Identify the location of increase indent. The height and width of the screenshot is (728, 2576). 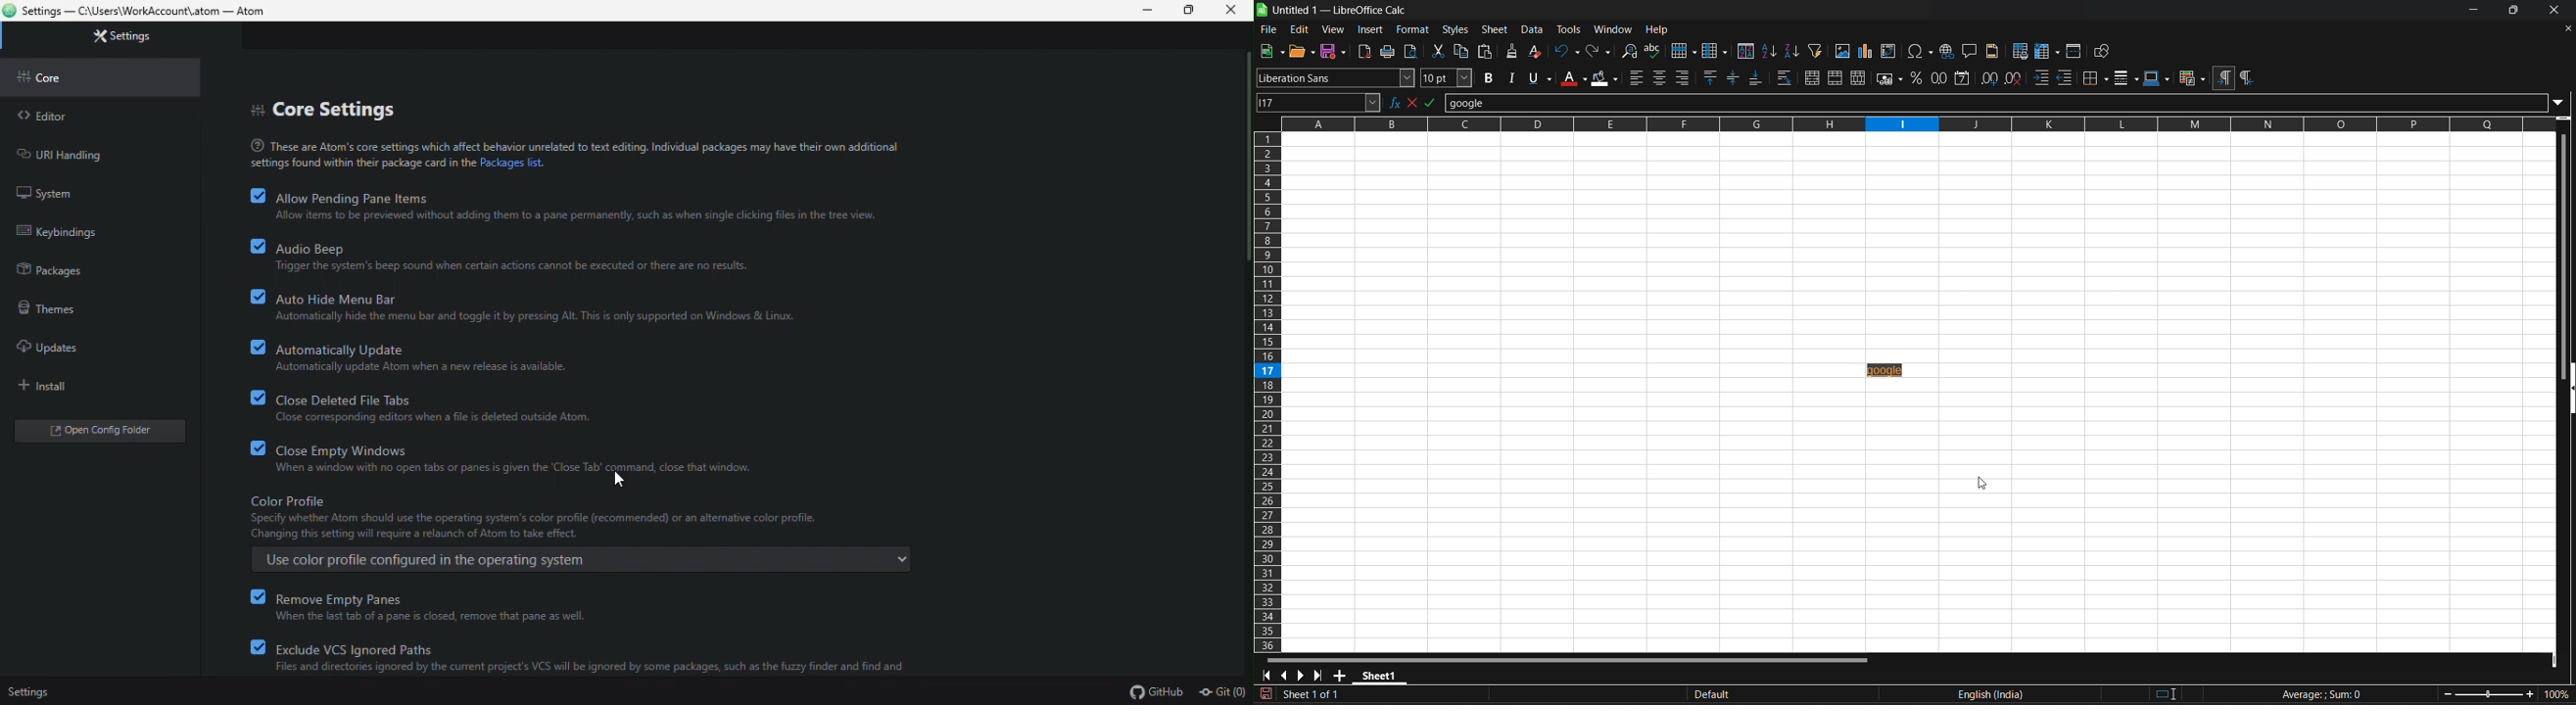
(2042, 79).